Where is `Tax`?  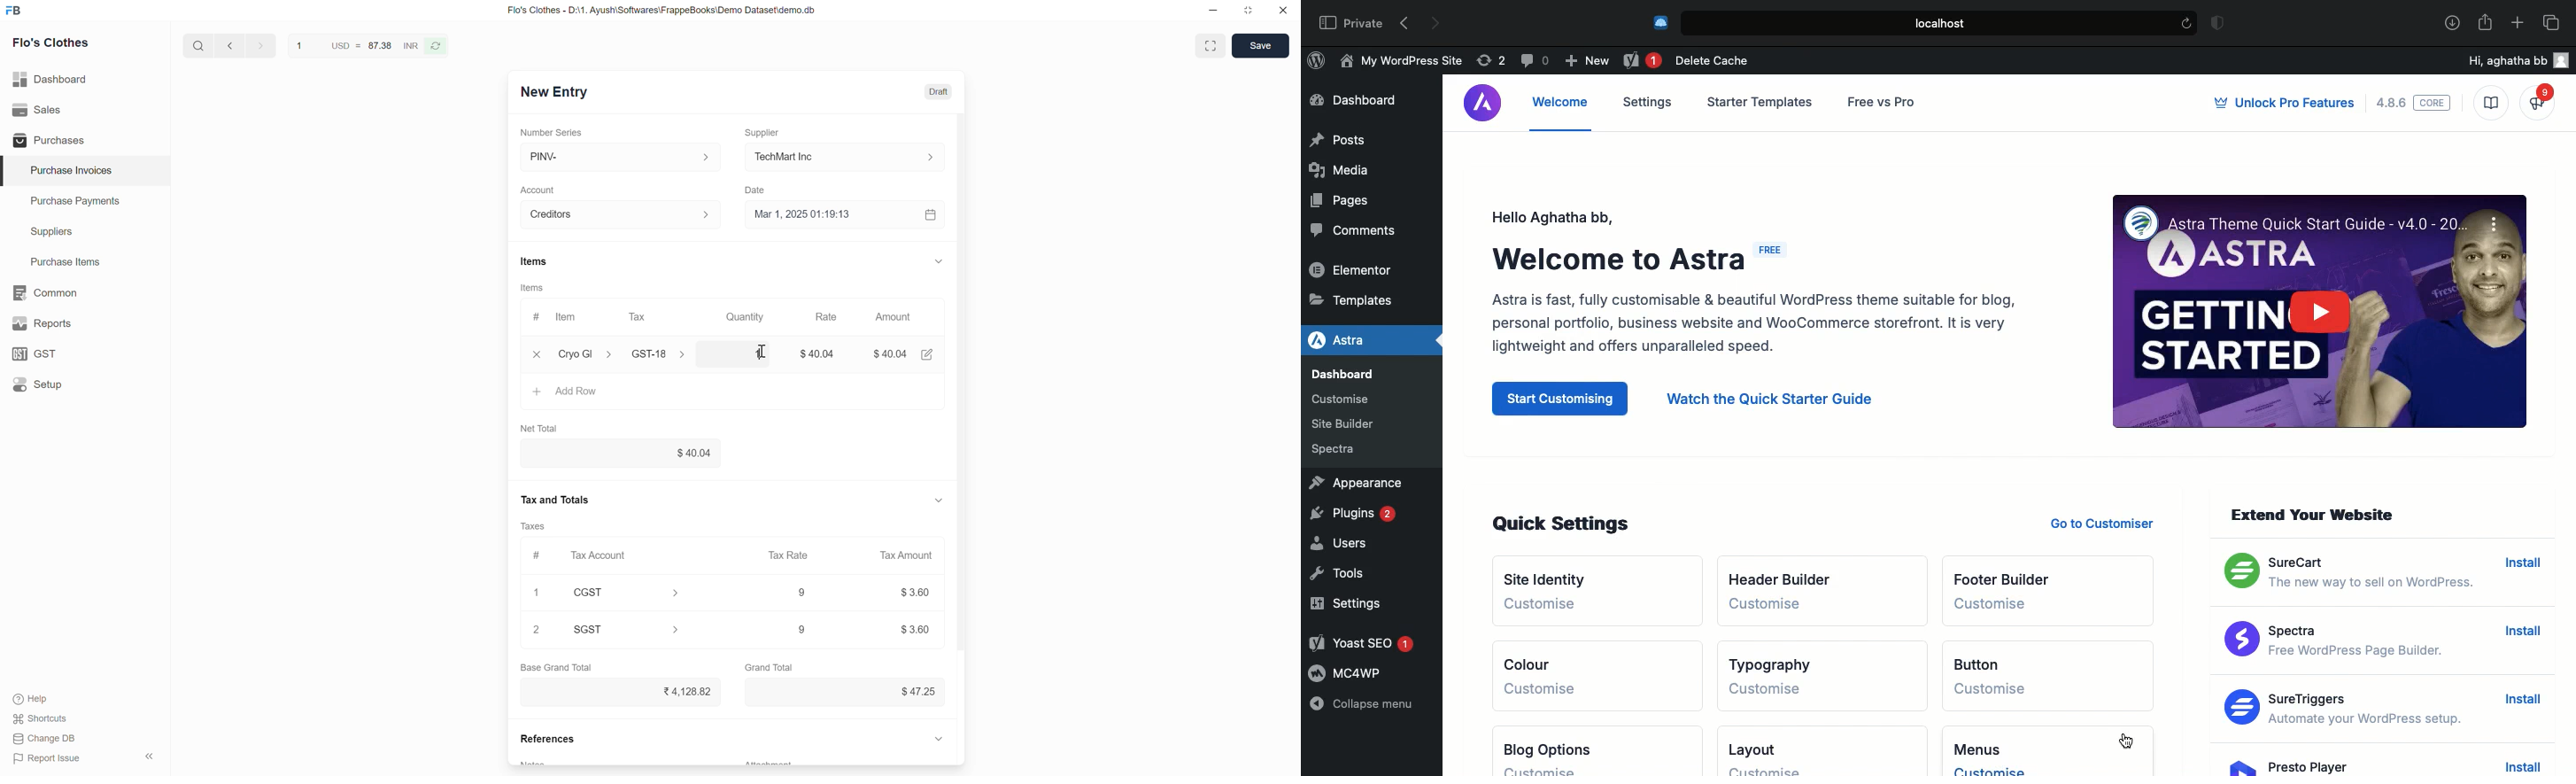
Tax is located at coordinates (641, 316).